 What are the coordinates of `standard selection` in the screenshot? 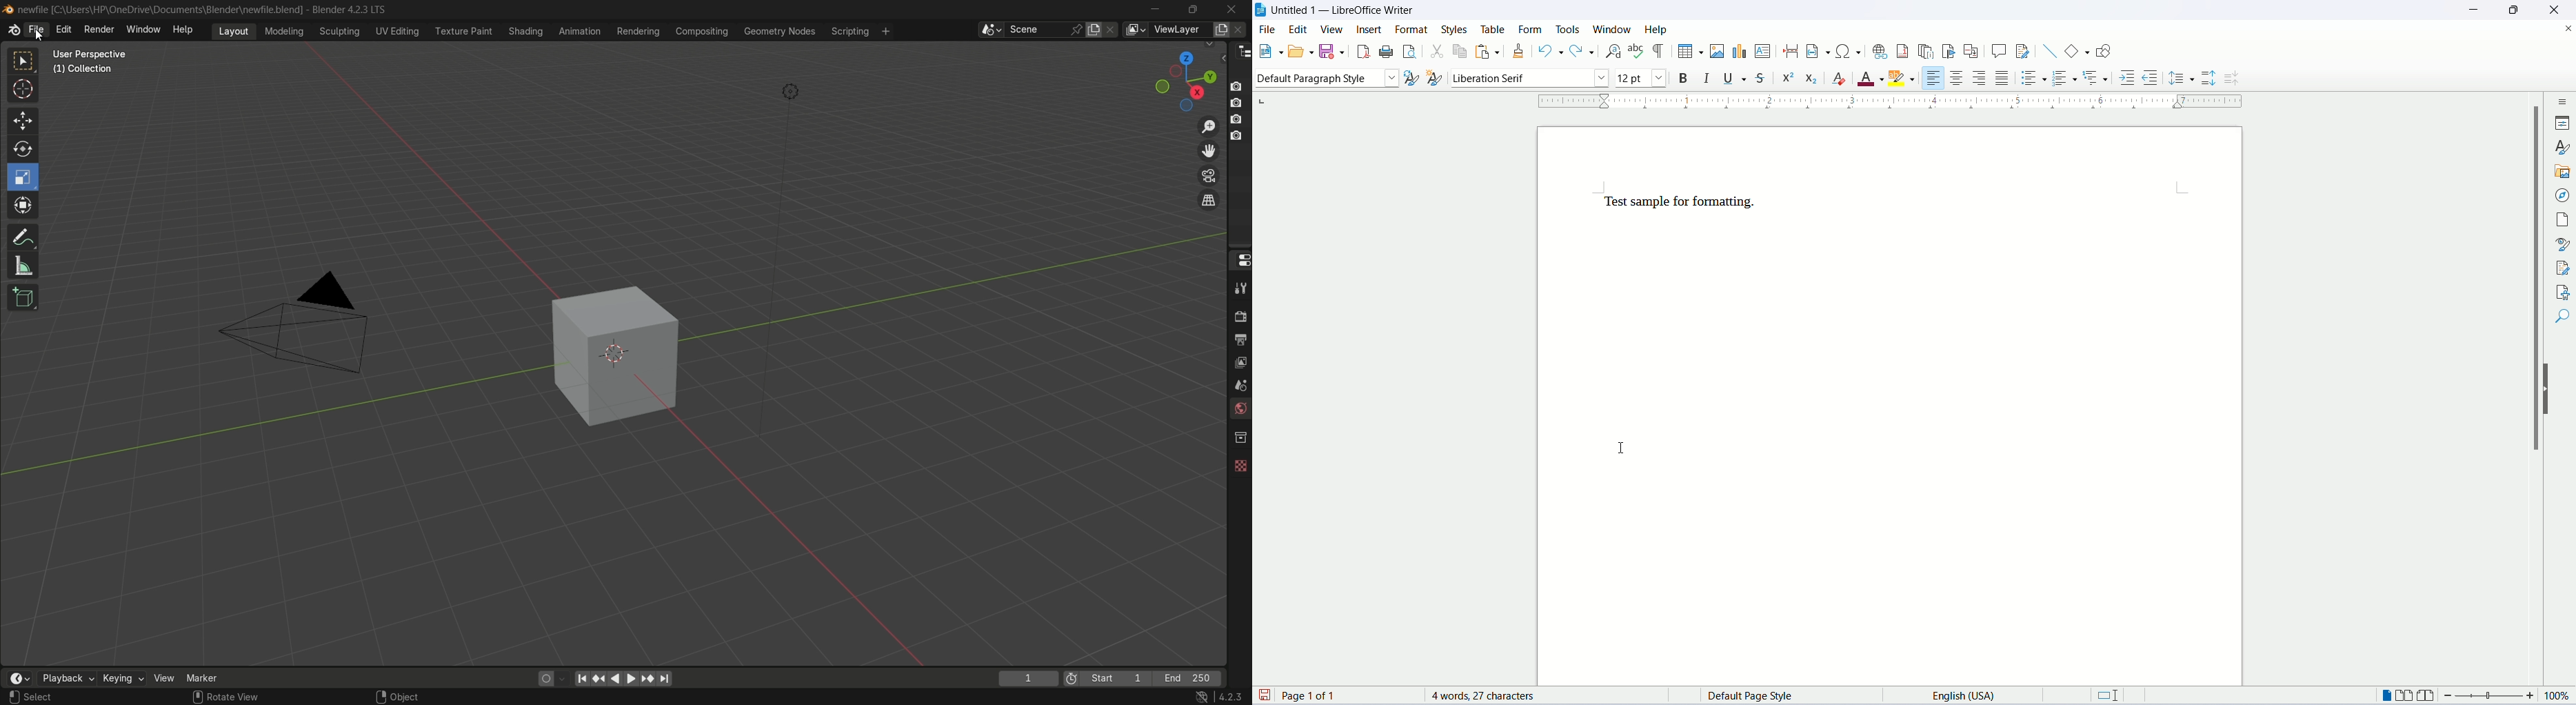 It's located at (2113, 697).